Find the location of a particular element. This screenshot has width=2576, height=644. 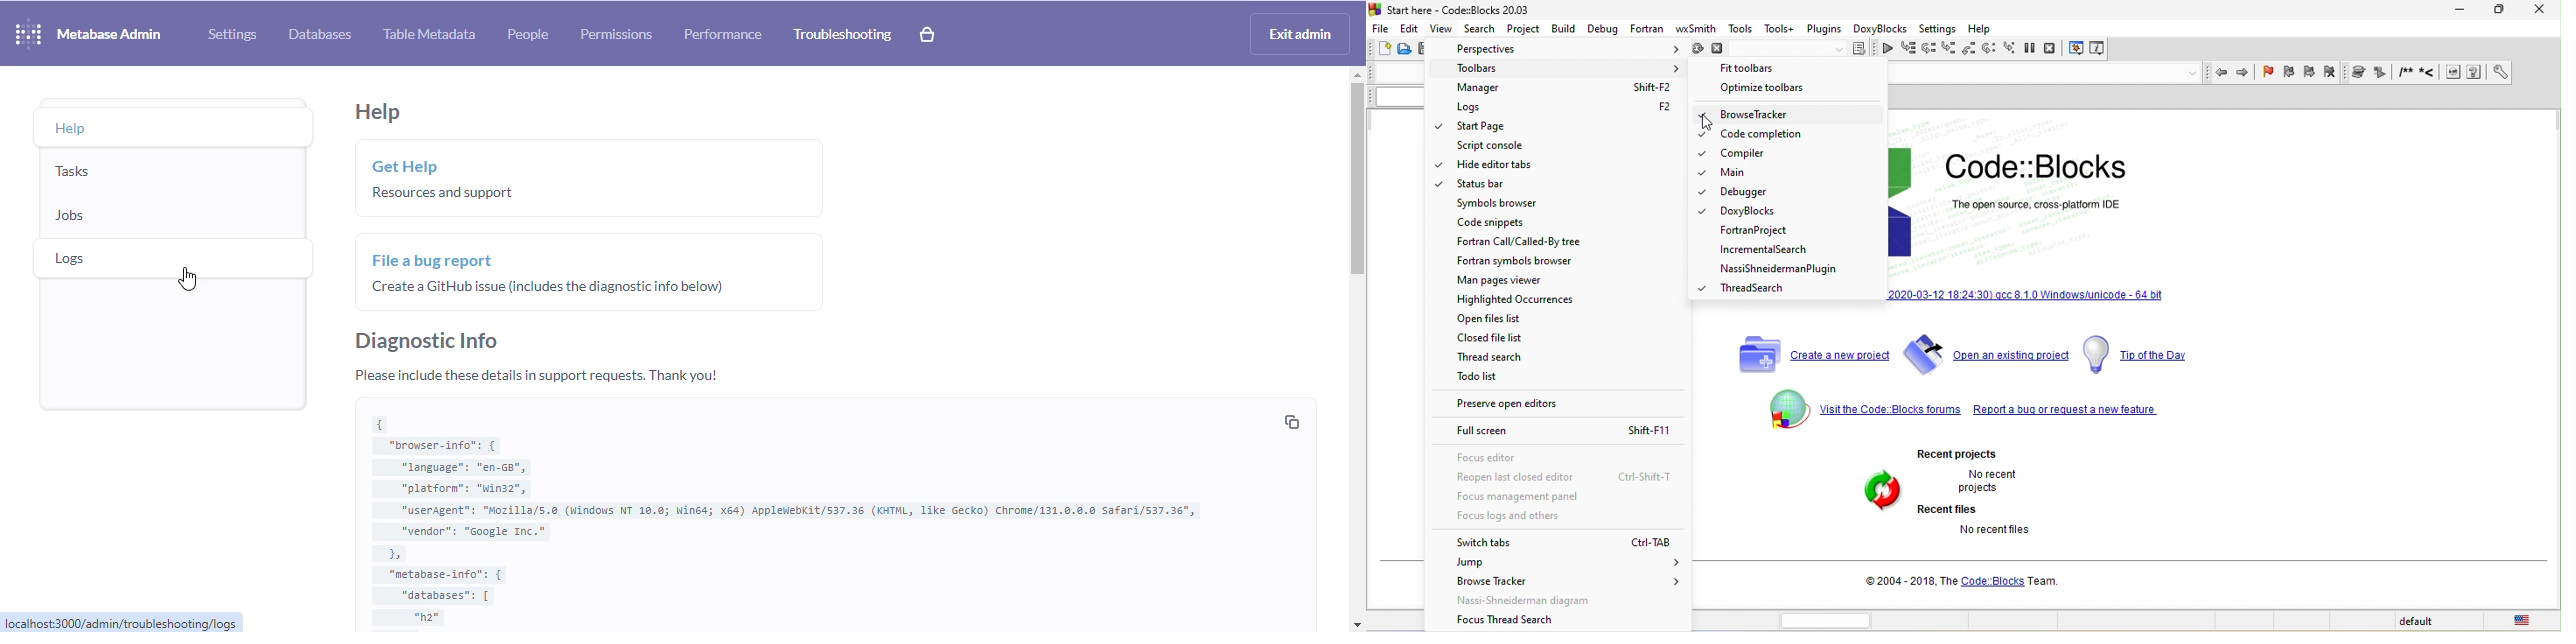

manager is located at coordinates (1566, 88).